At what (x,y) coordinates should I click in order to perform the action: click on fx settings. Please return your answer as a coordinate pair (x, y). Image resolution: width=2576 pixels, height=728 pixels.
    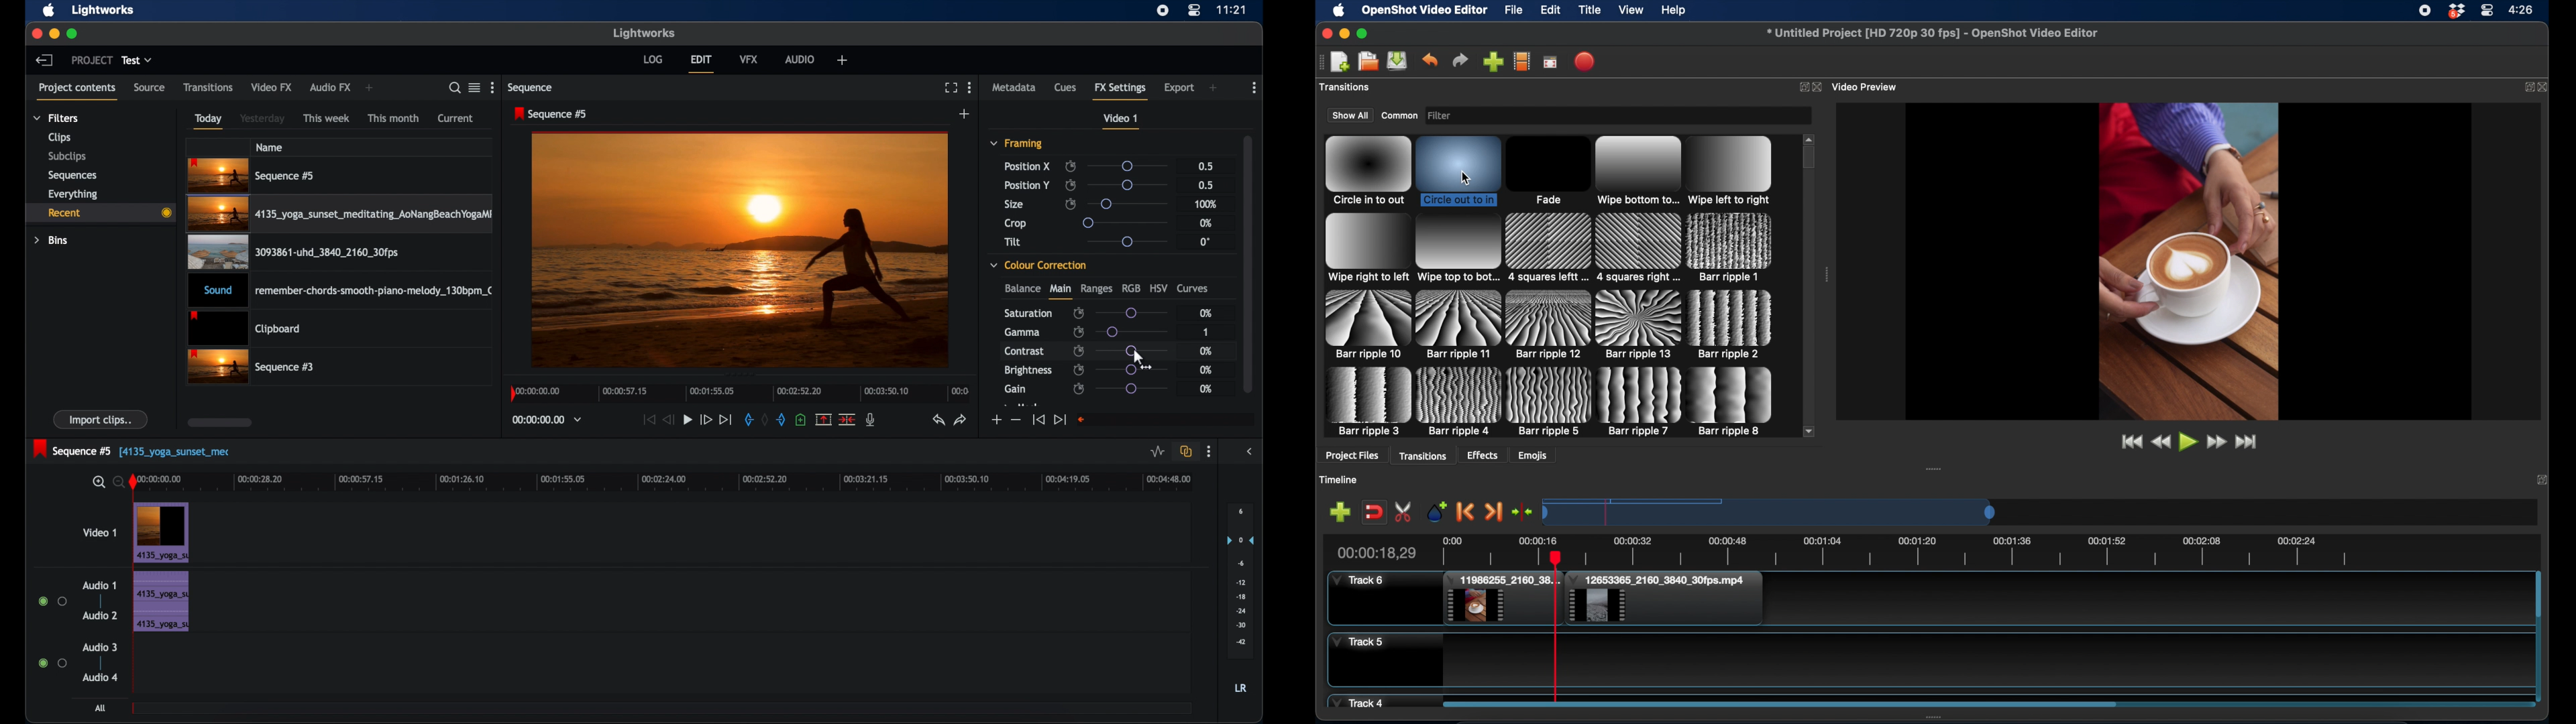
    Looking at the image, I should click on (1120, 89).